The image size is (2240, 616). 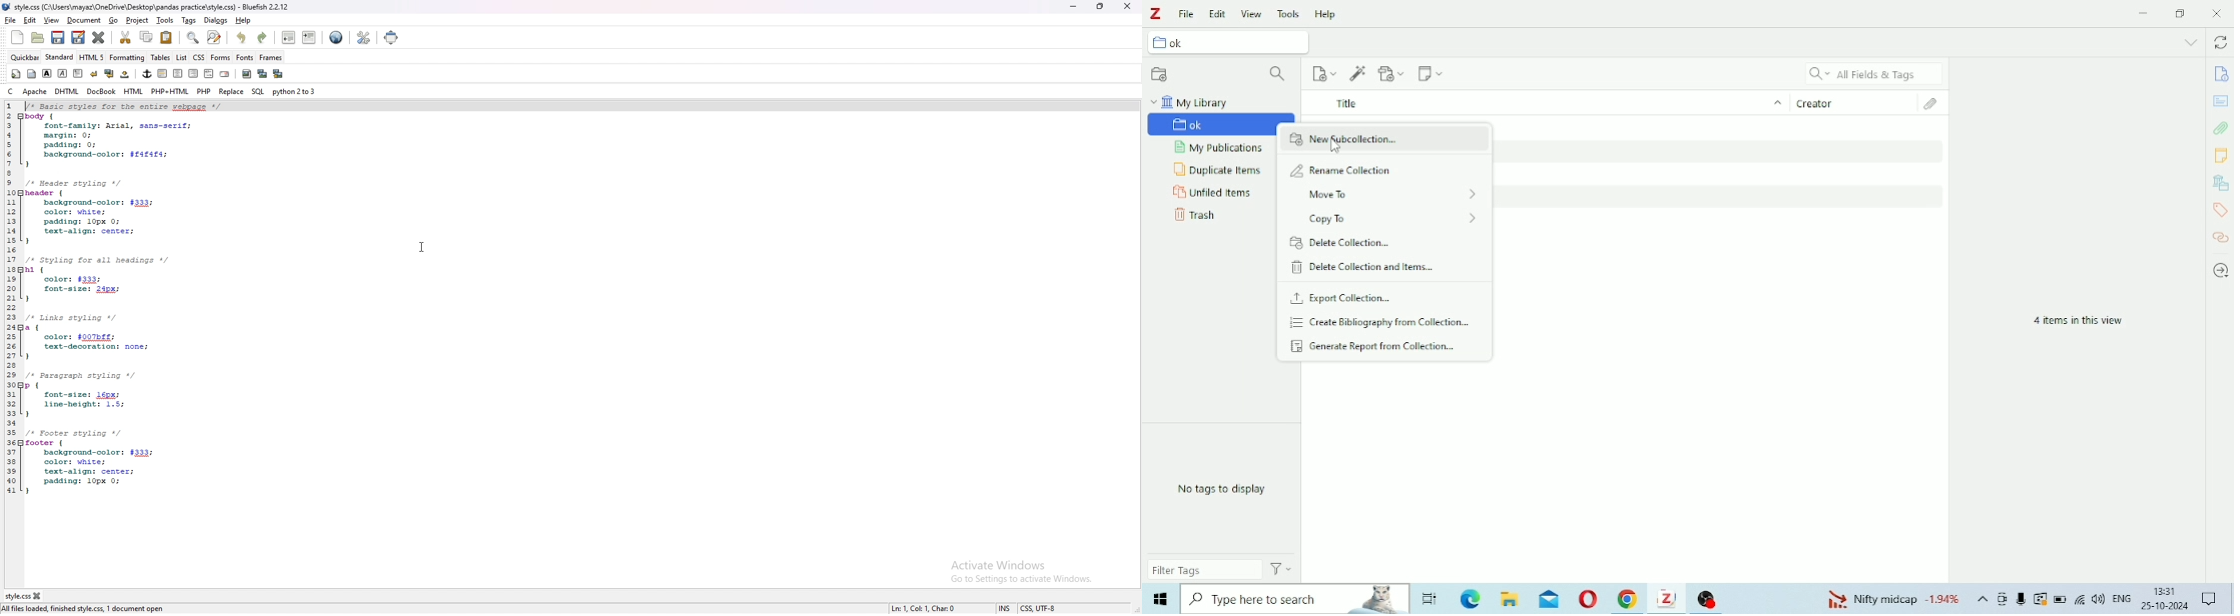 What do you see at coordinates (1225, 489) in the screenshot?
I see `No tags to display` at bounding box center [1225, 489].